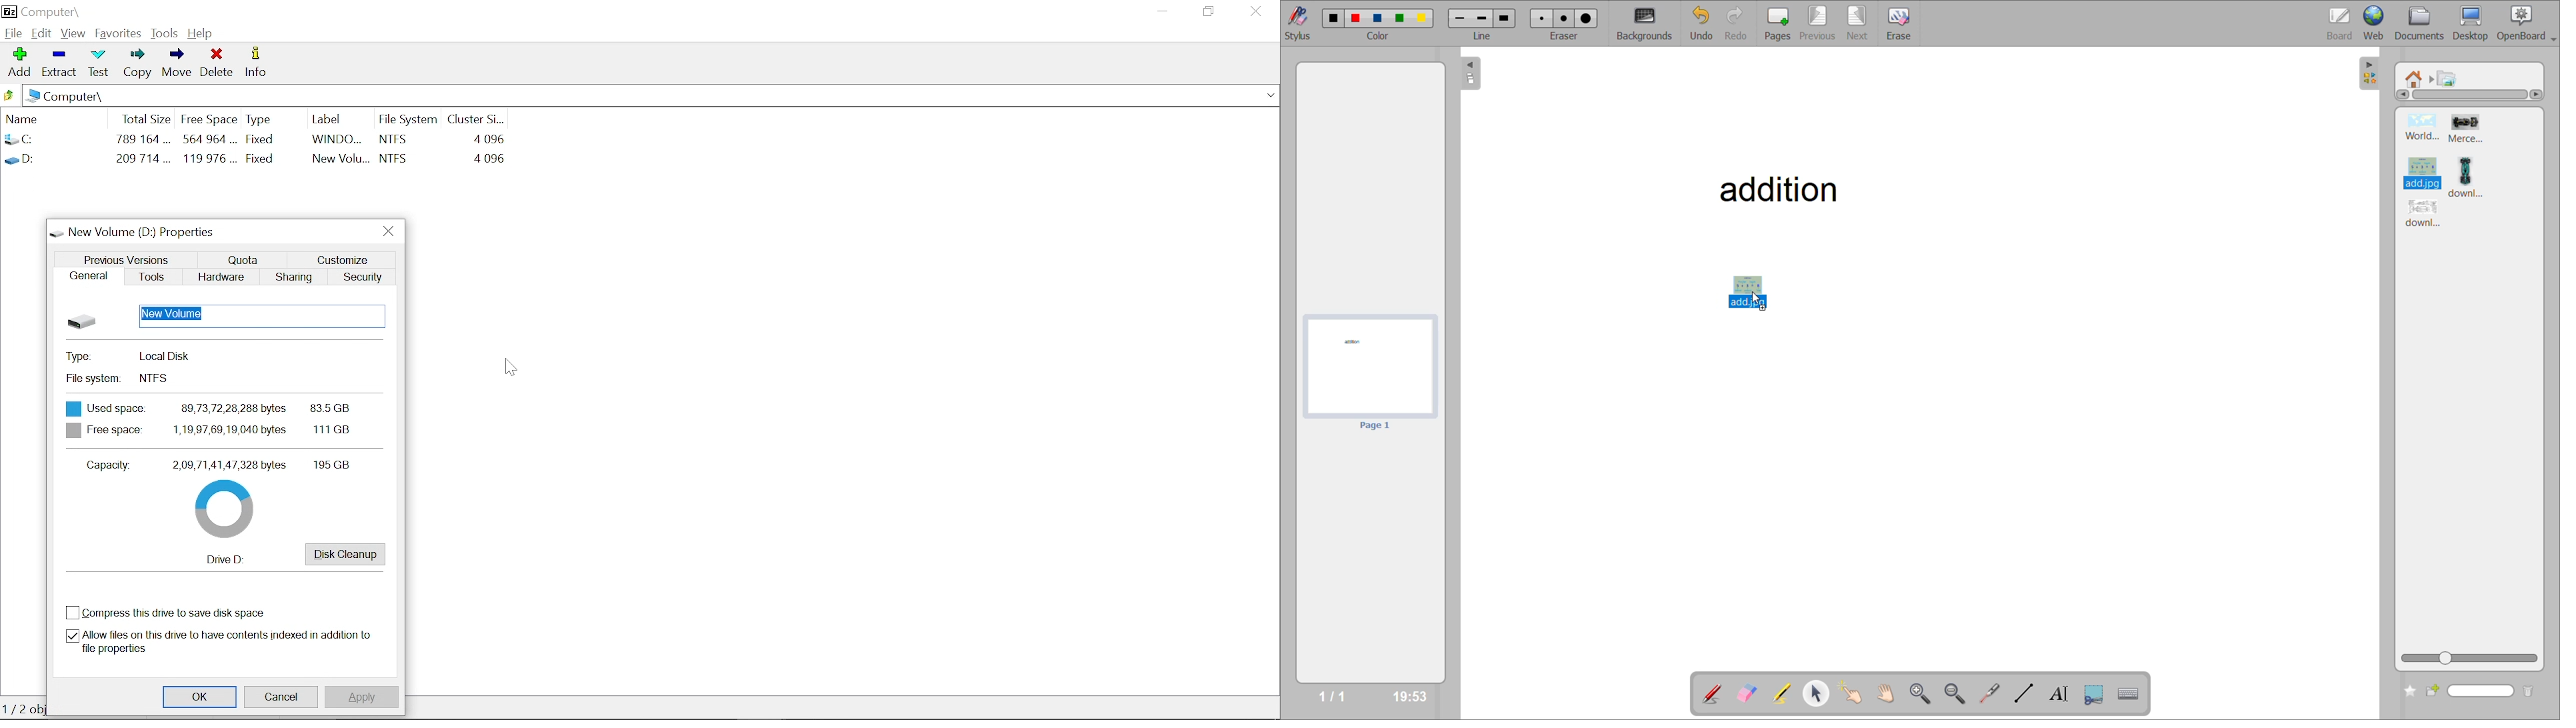 The height and width of the screenshot is (728, 2576). What do you see at coordinates (487, 148) in the screenshot?
I see `4096 4096` at bounding box center [487, 148].